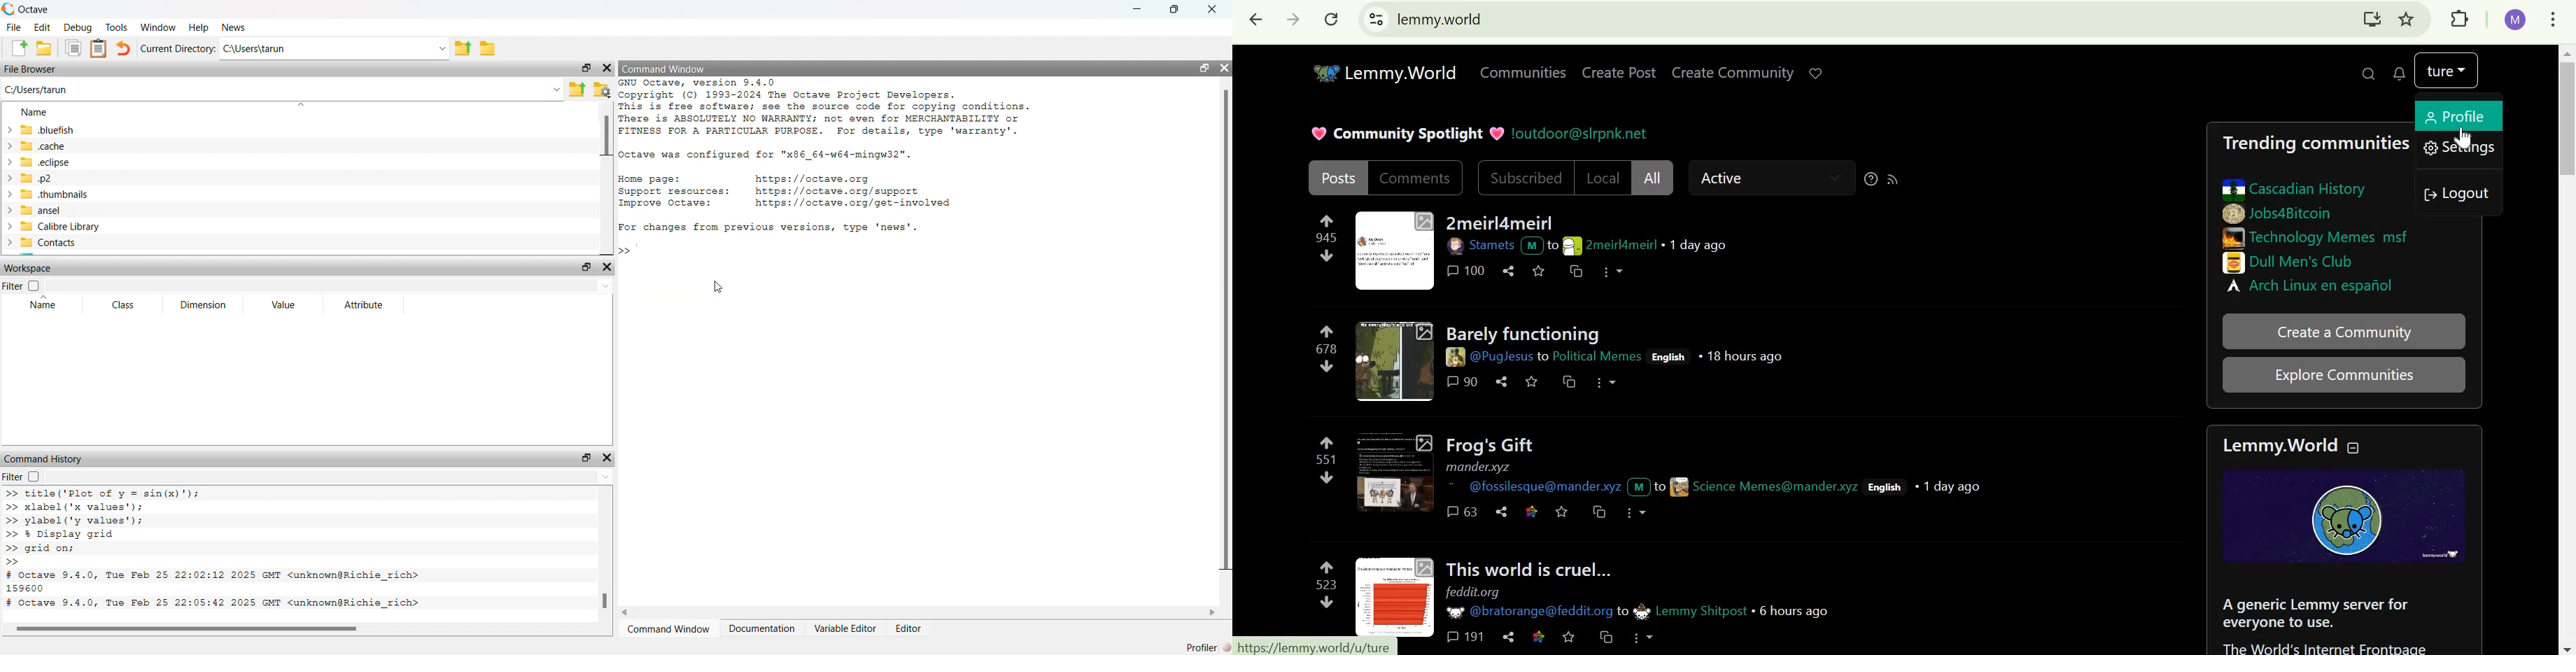 Image resolution: width=2576 pixels, height=672 pixels. I want to click on 18 hours ago, so click(1743, 357).